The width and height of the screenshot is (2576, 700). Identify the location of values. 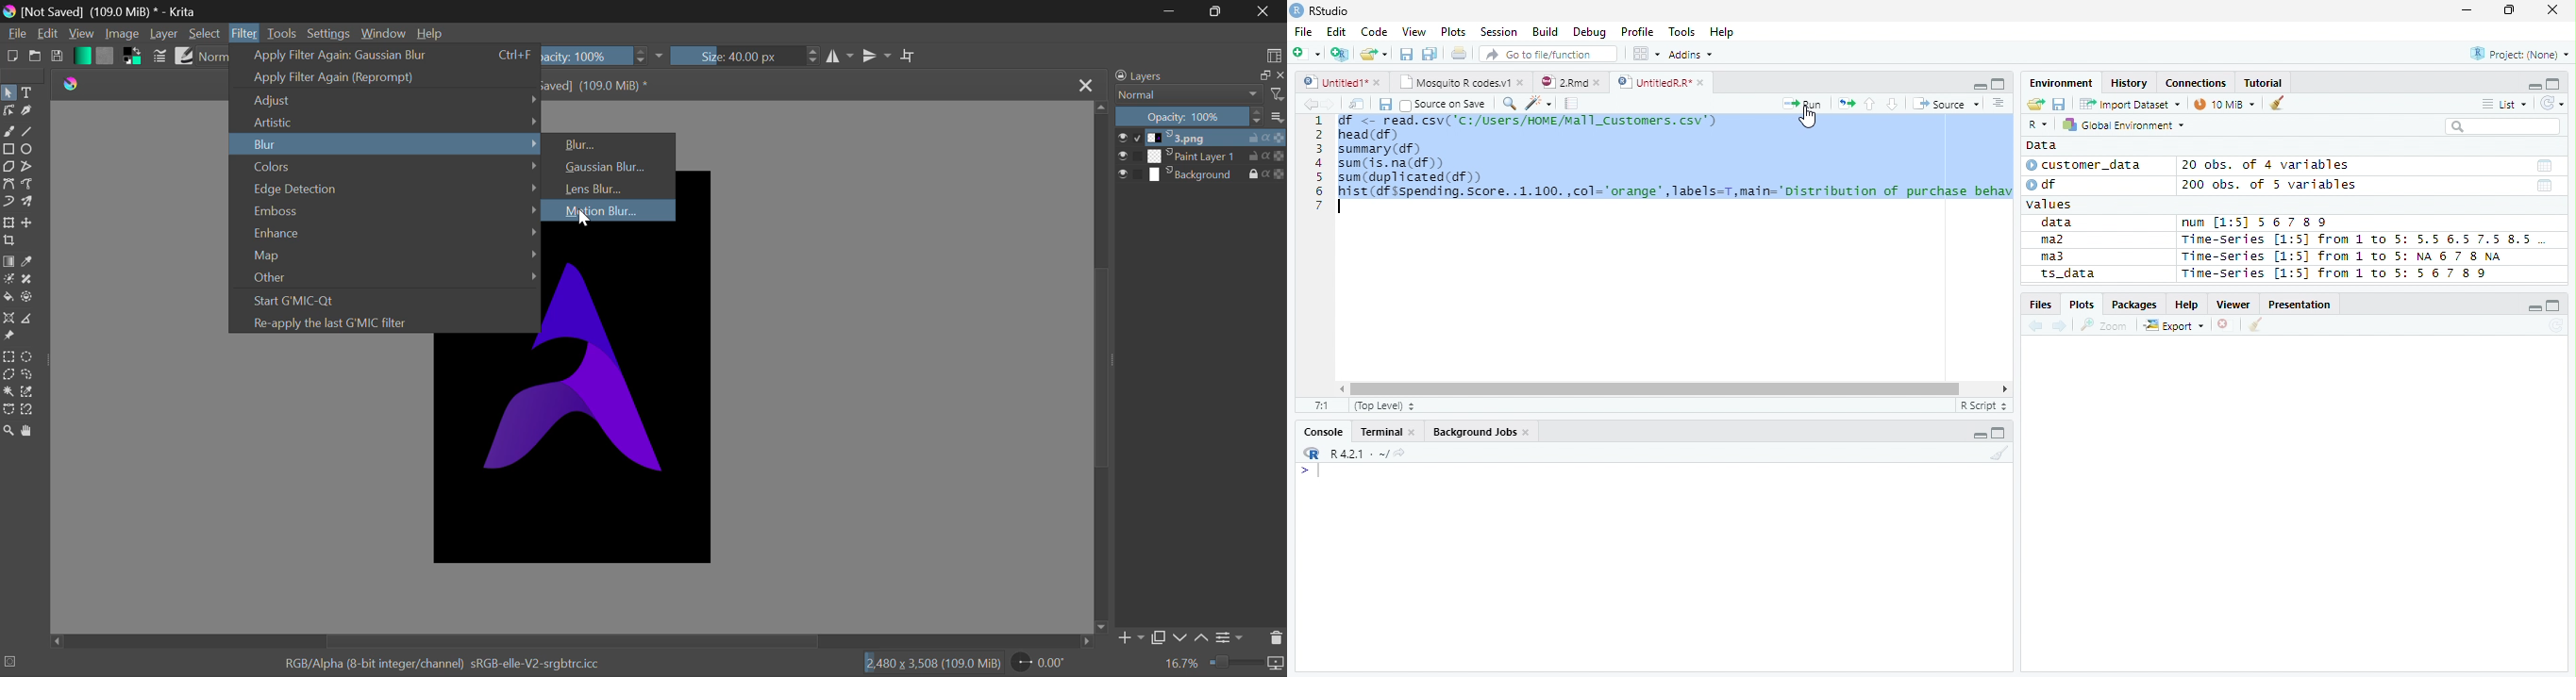
(2051, 205).